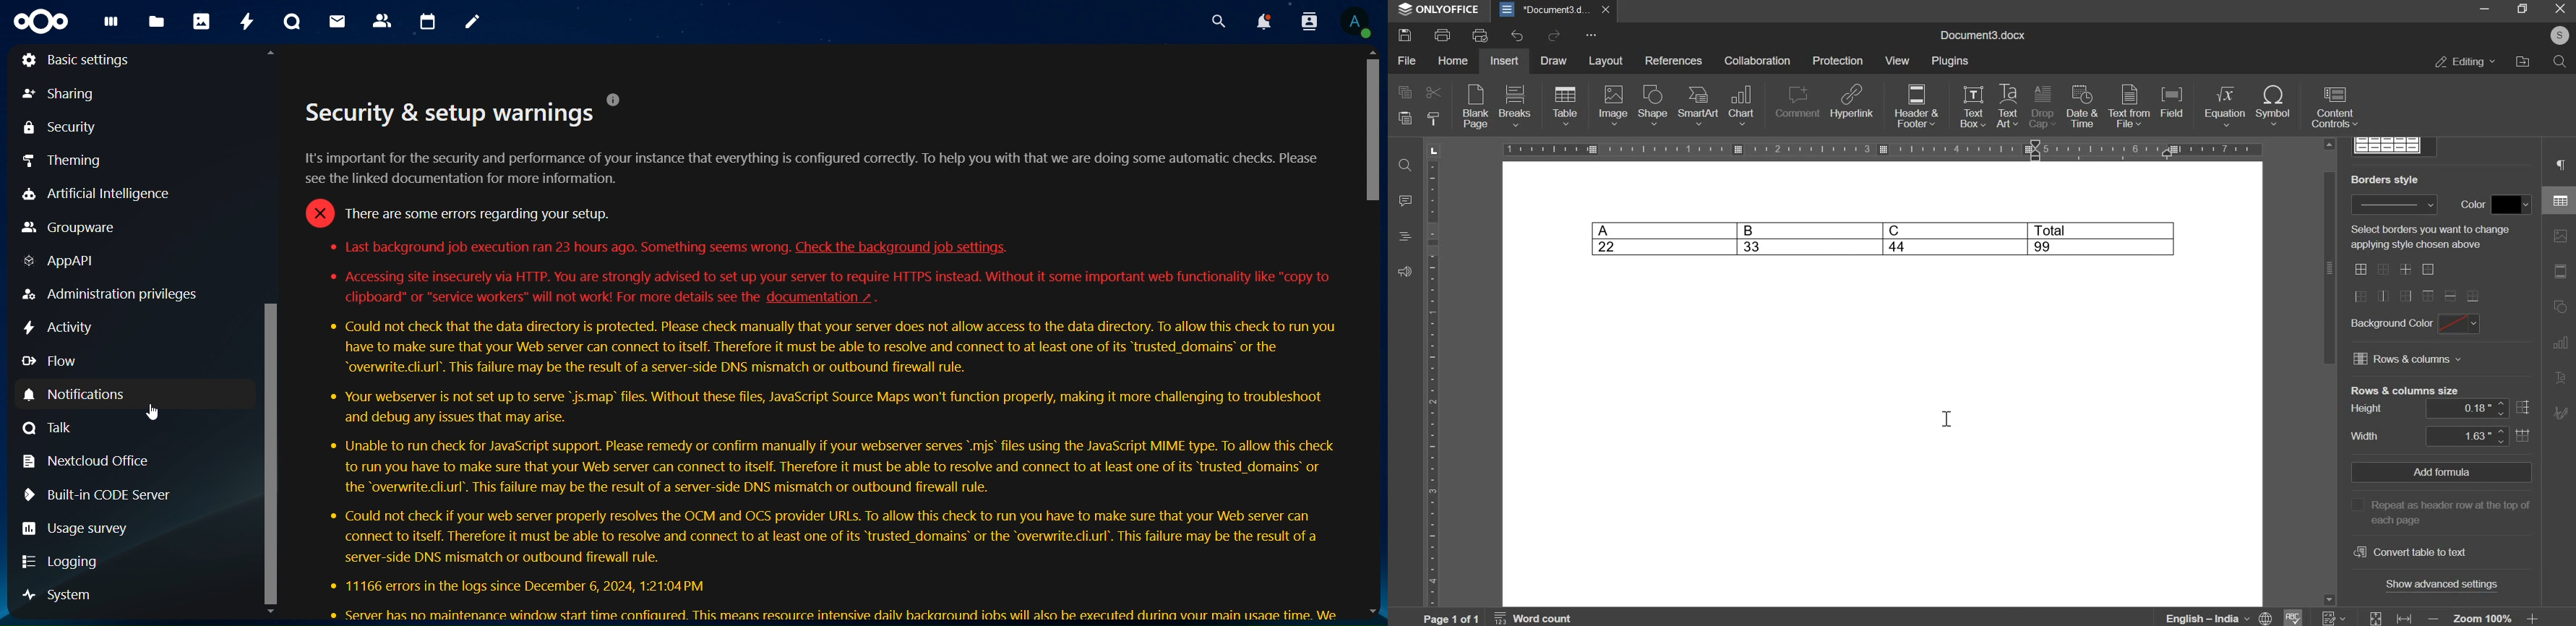 The height and width of the screenshot is (644, 2576). I want to click on background color, so click(2391, 325).